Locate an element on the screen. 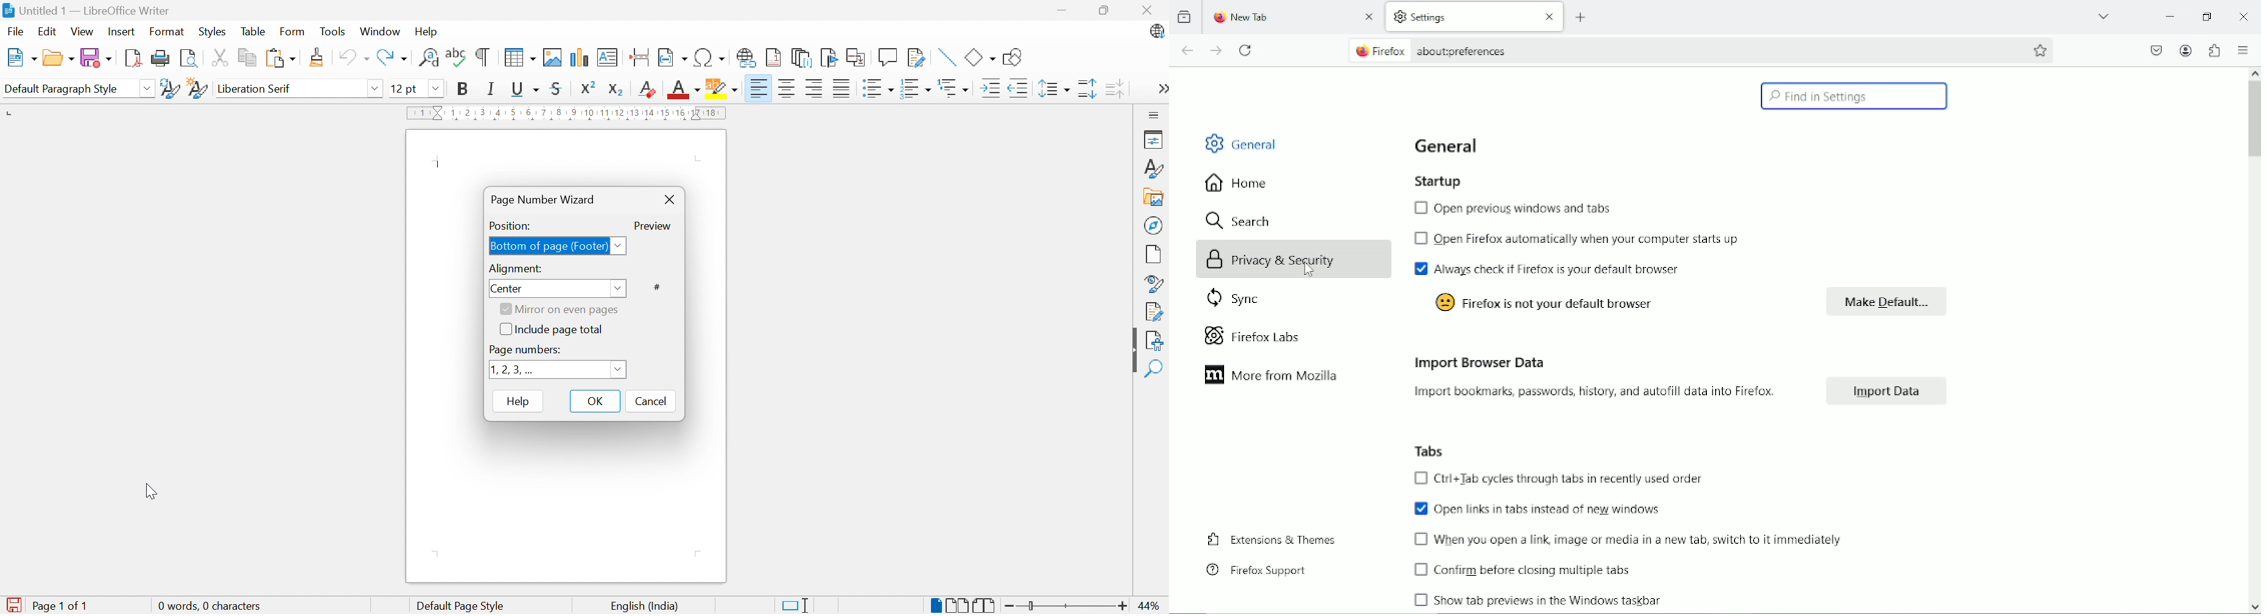  firefox is not your default browser is located at coordinates (1588, 303).